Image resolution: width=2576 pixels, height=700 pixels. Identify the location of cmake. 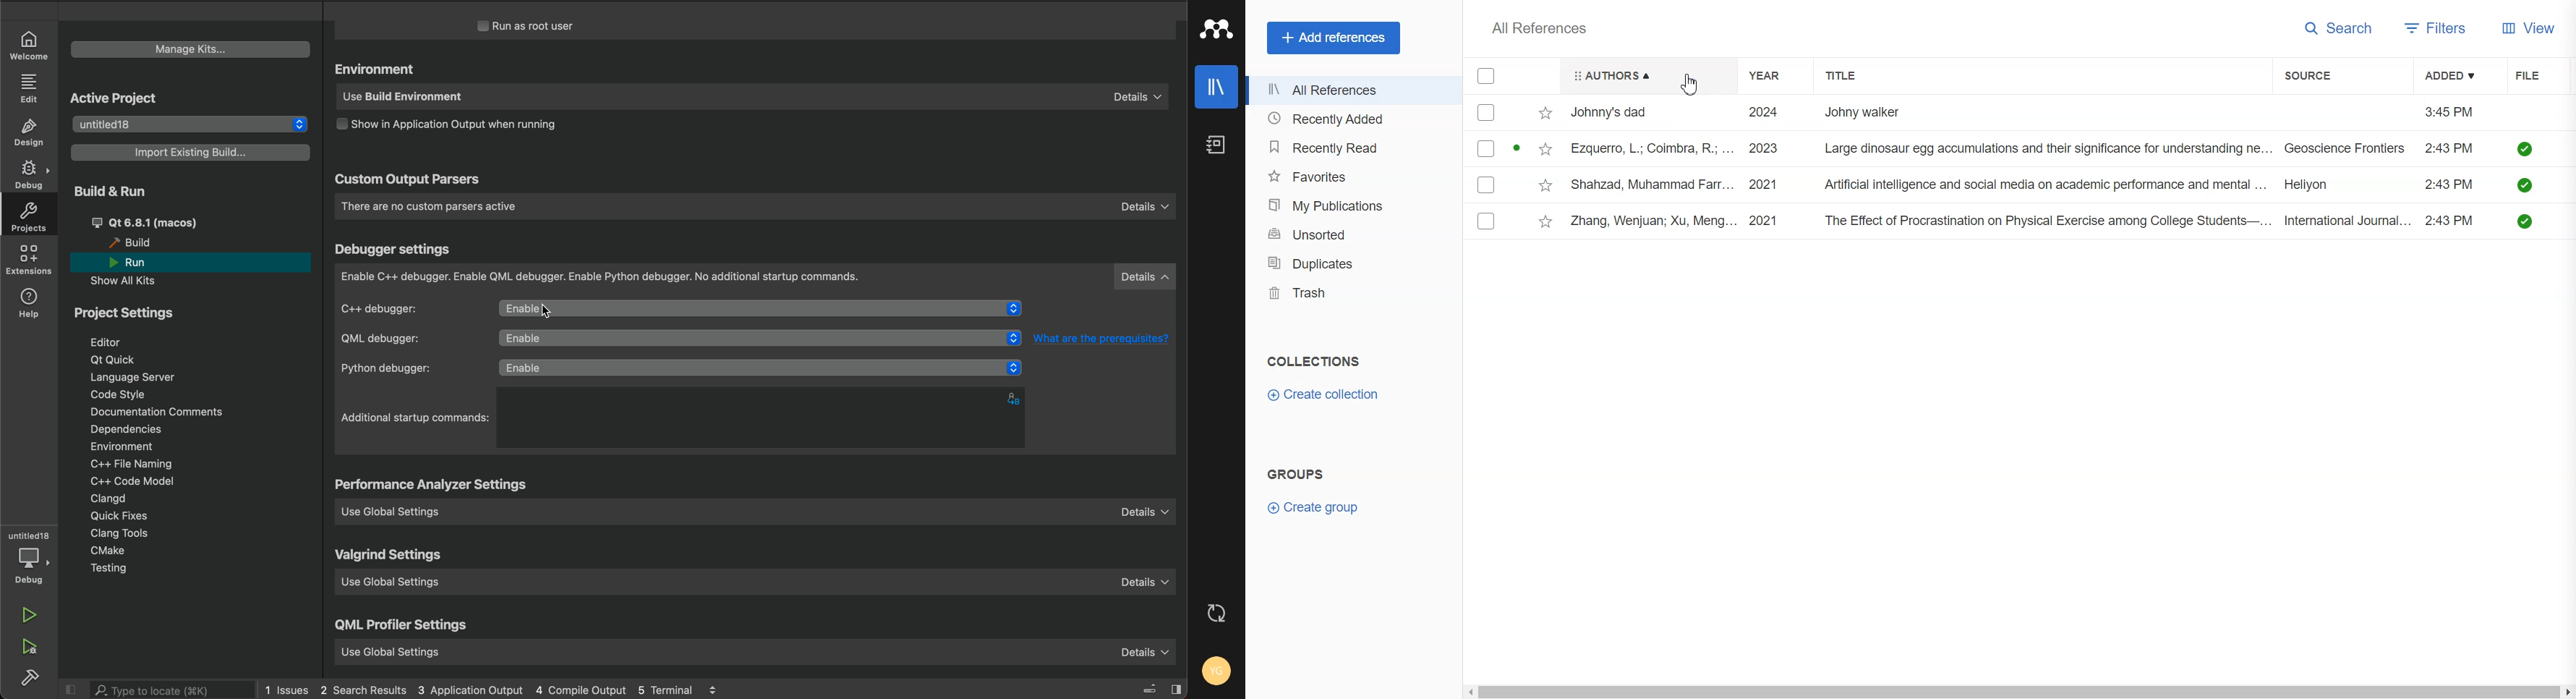
(108, 550).